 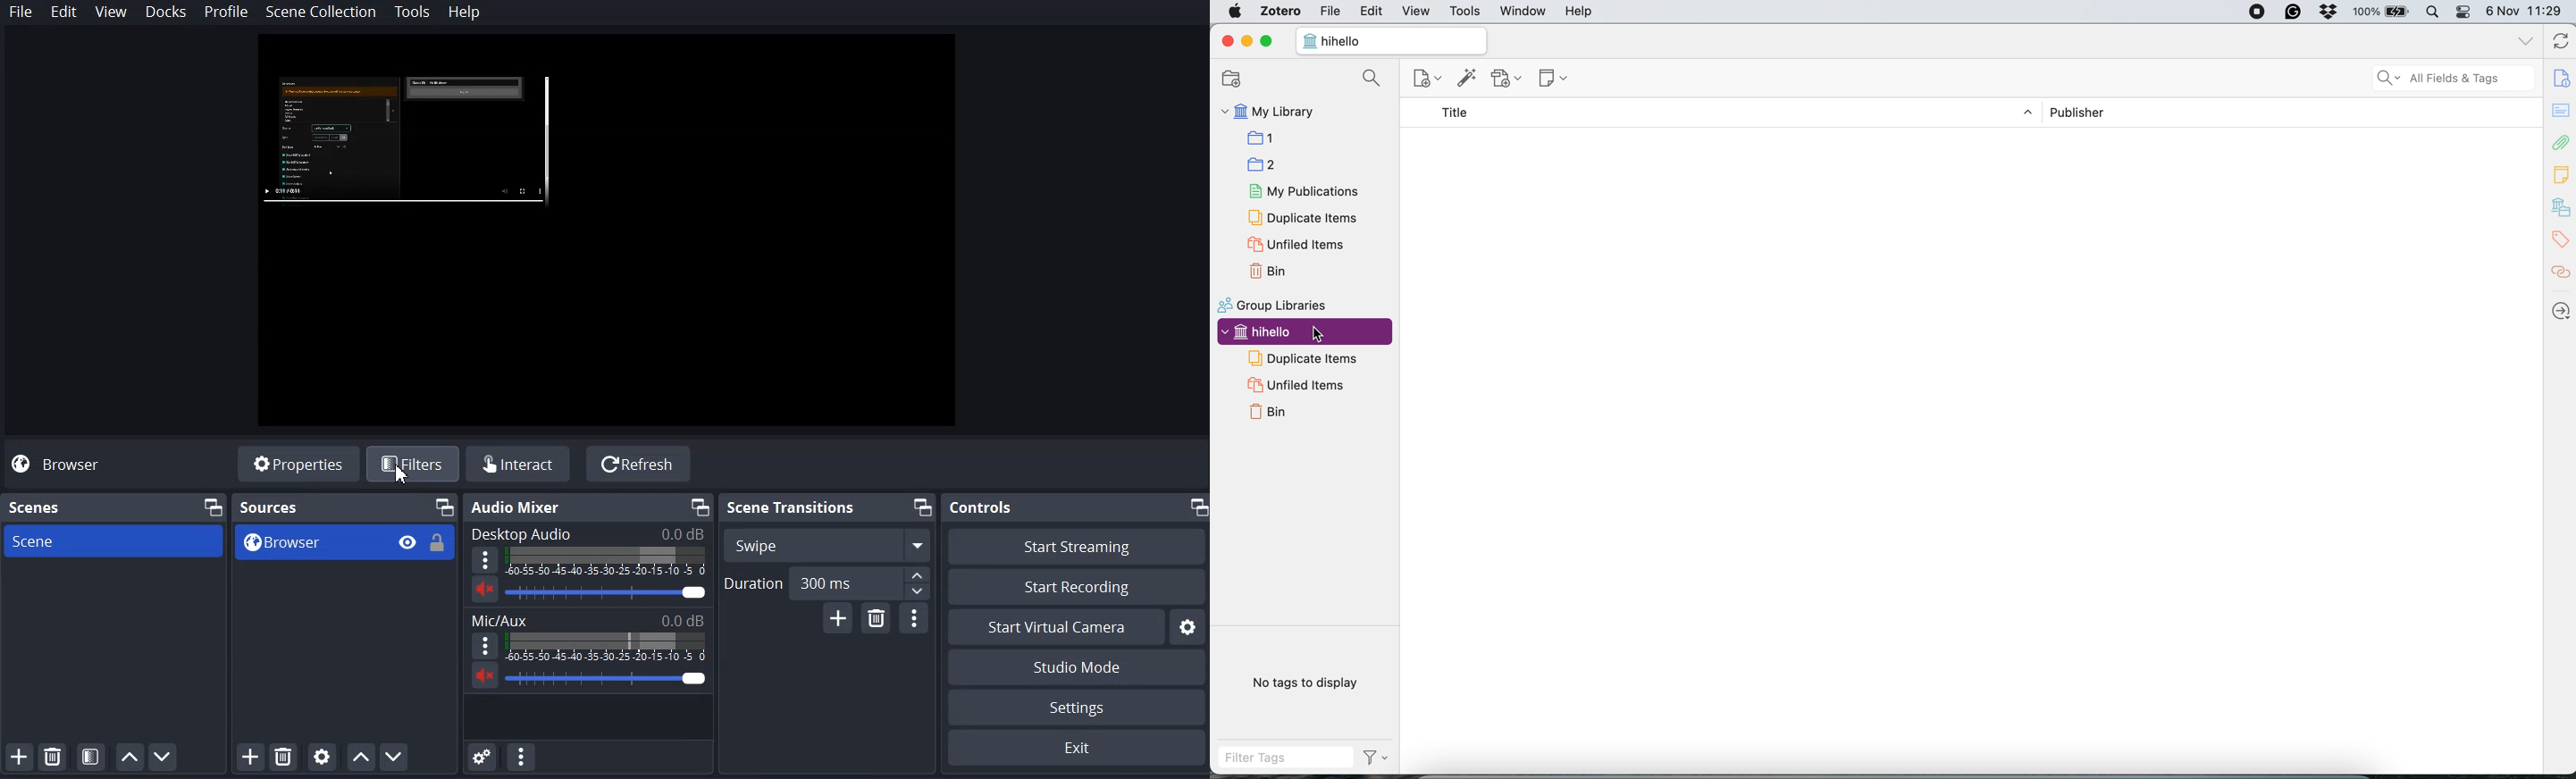 I want to click on Exit, so click(x=1078, y=748).